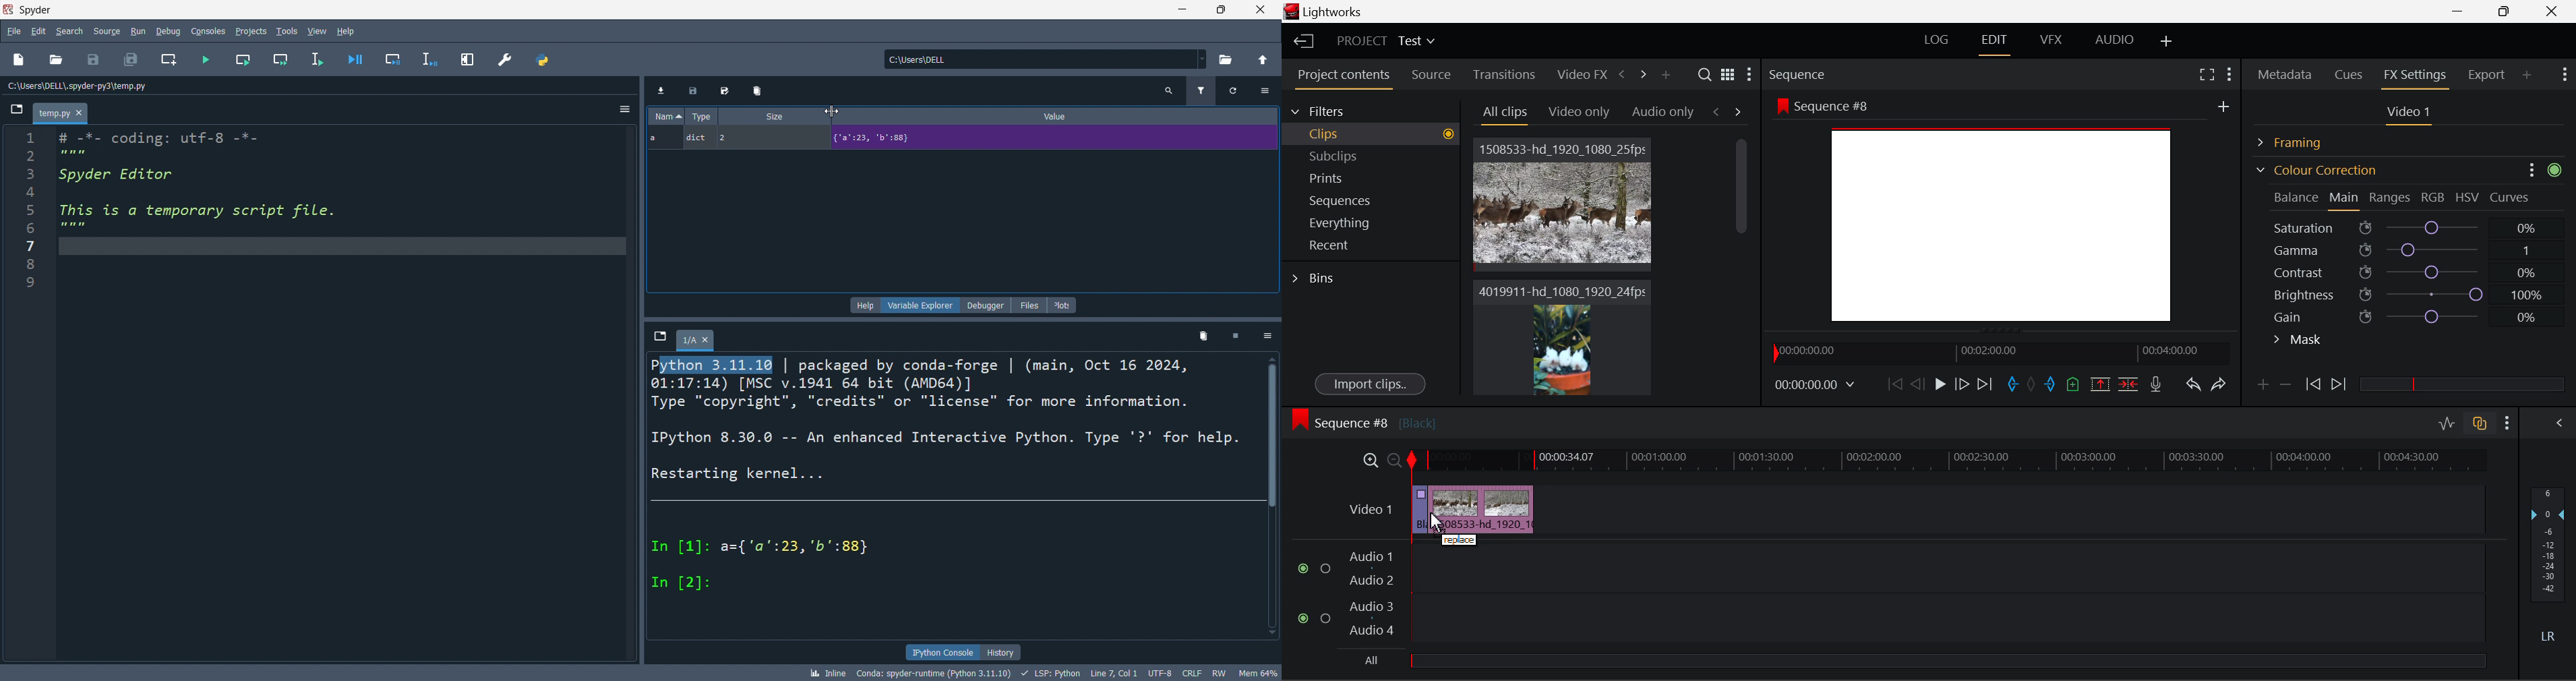 Image resolution: width=2576 pixels, height=700 pixels. Describe the element at coordinates (624, 110) in the screenshot. I see `options` at that location.